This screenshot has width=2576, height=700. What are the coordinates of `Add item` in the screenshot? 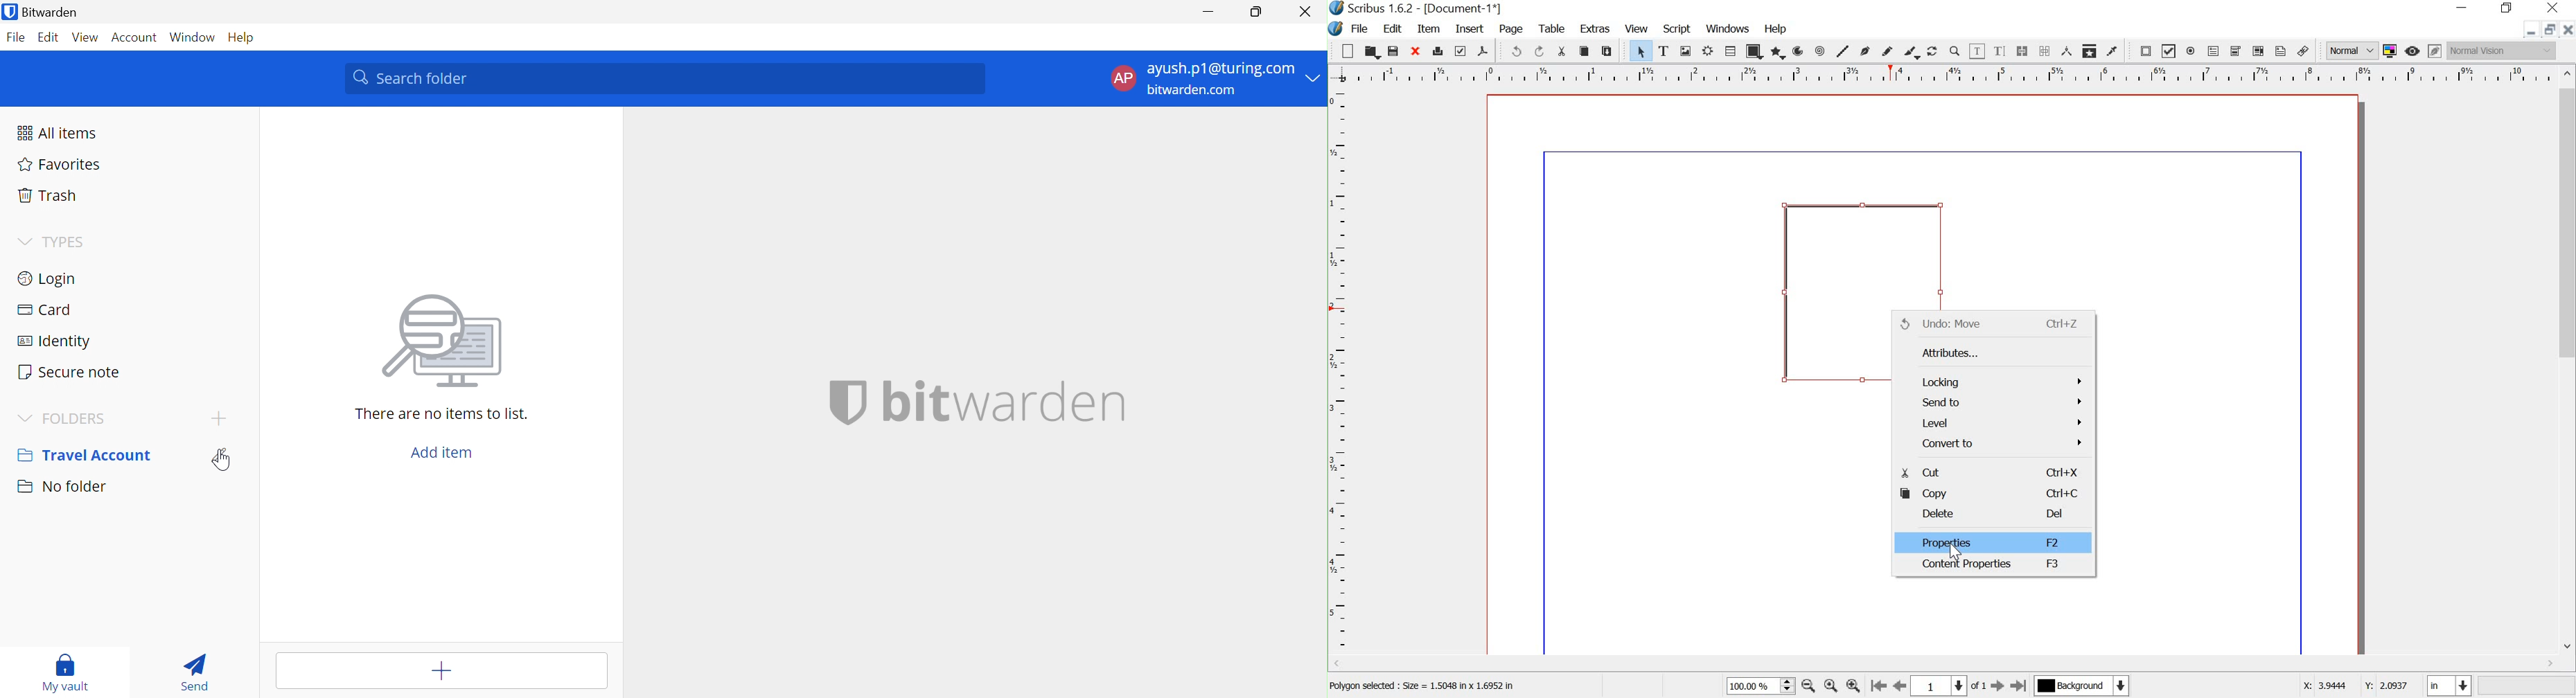 It's located at (444, 449).